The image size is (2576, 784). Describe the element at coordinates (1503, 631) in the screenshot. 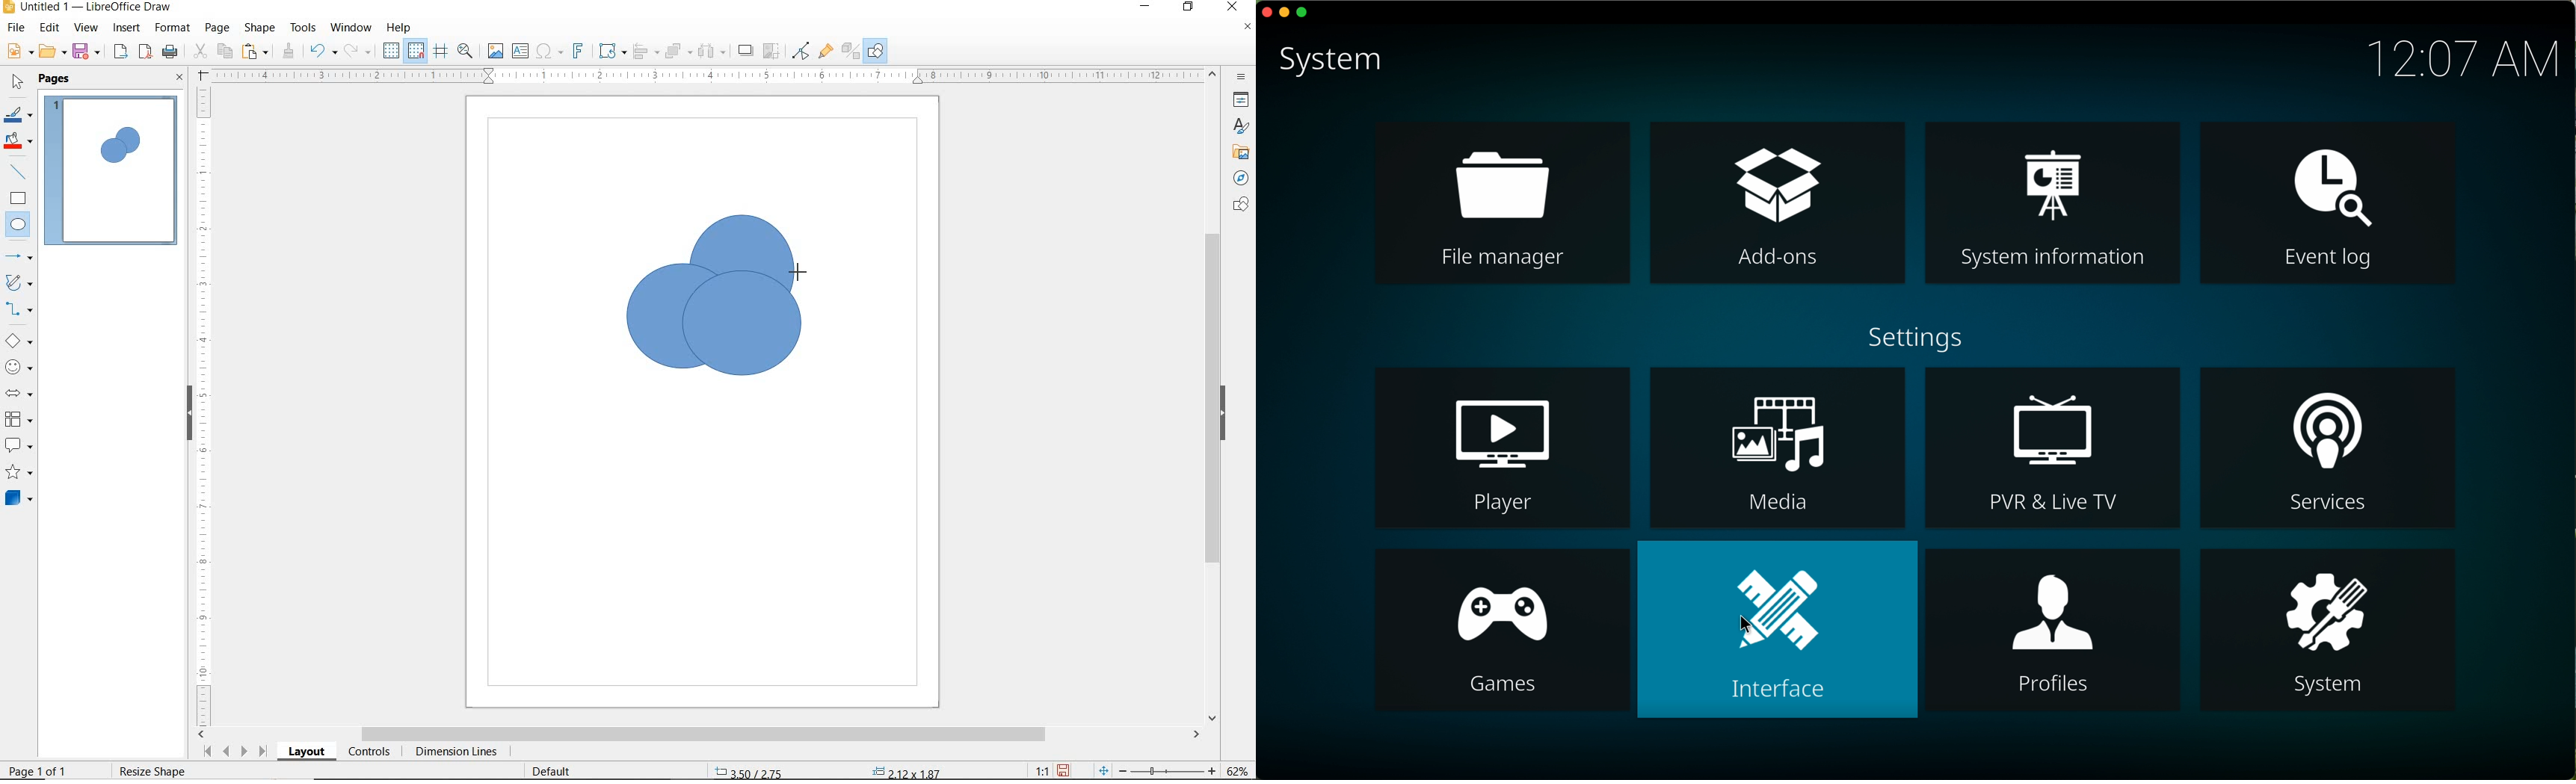

I see `games` at that location.